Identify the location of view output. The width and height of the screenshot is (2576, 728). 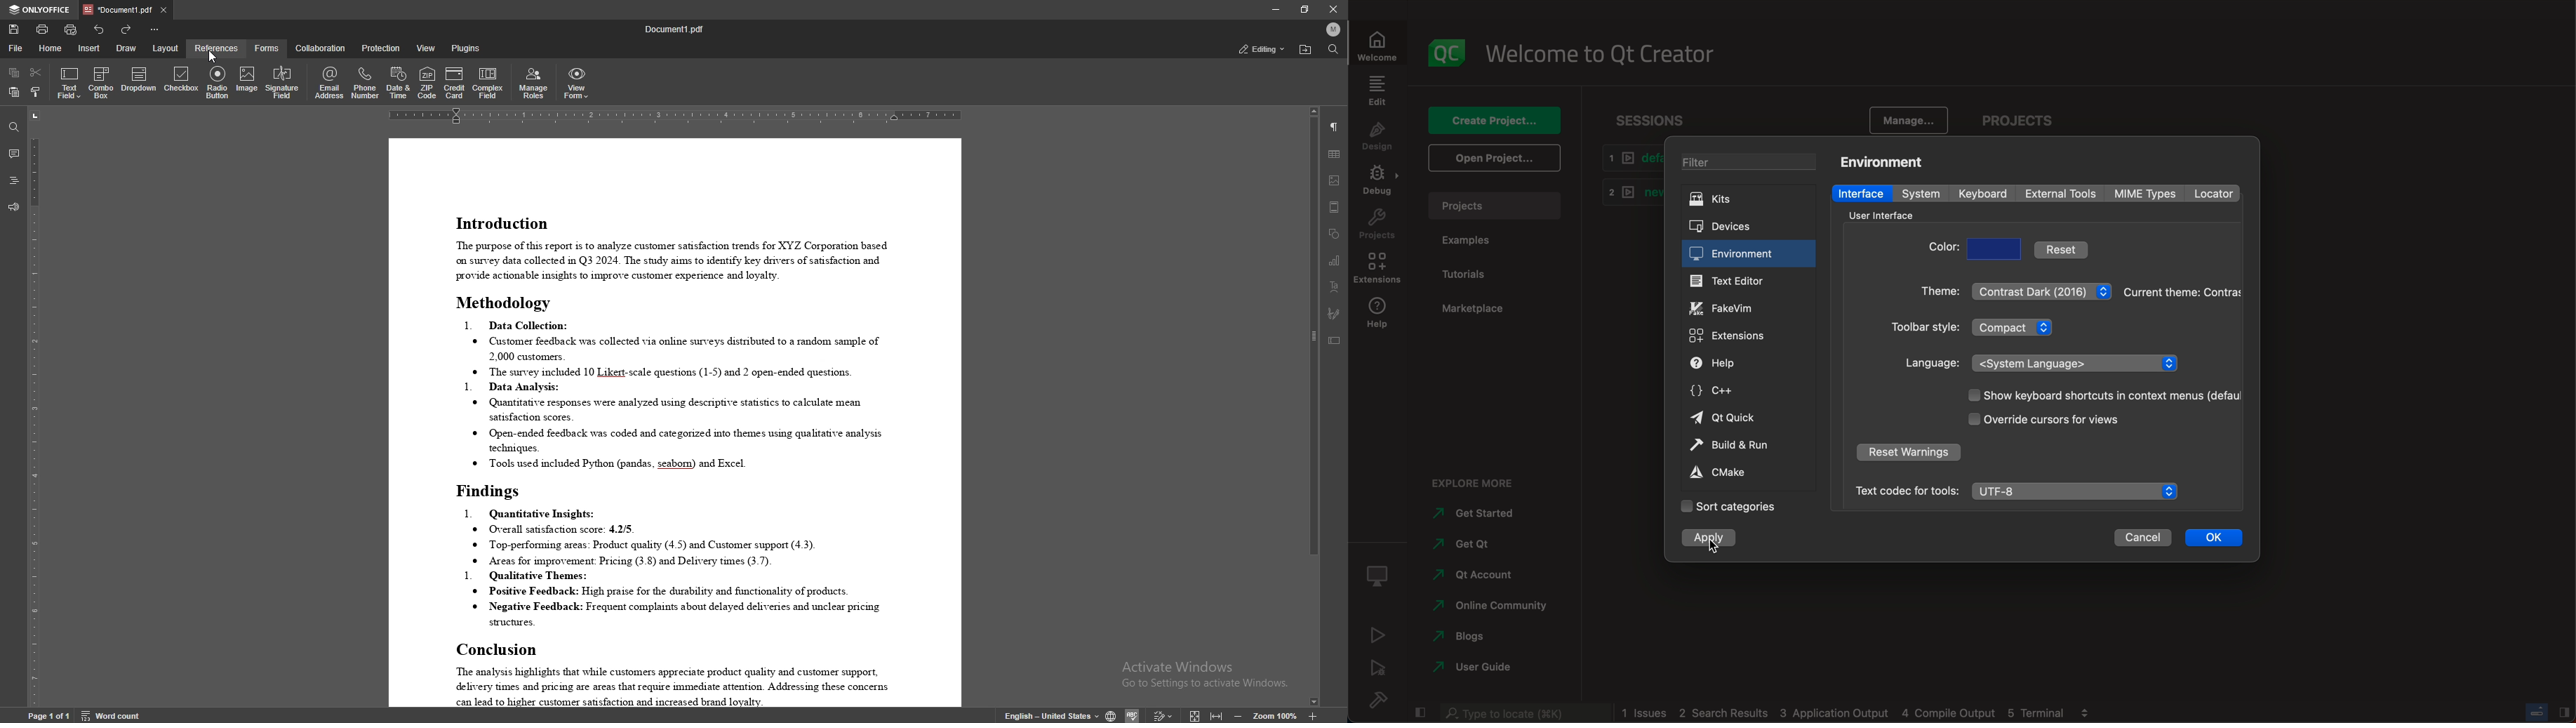
(2087, 709).